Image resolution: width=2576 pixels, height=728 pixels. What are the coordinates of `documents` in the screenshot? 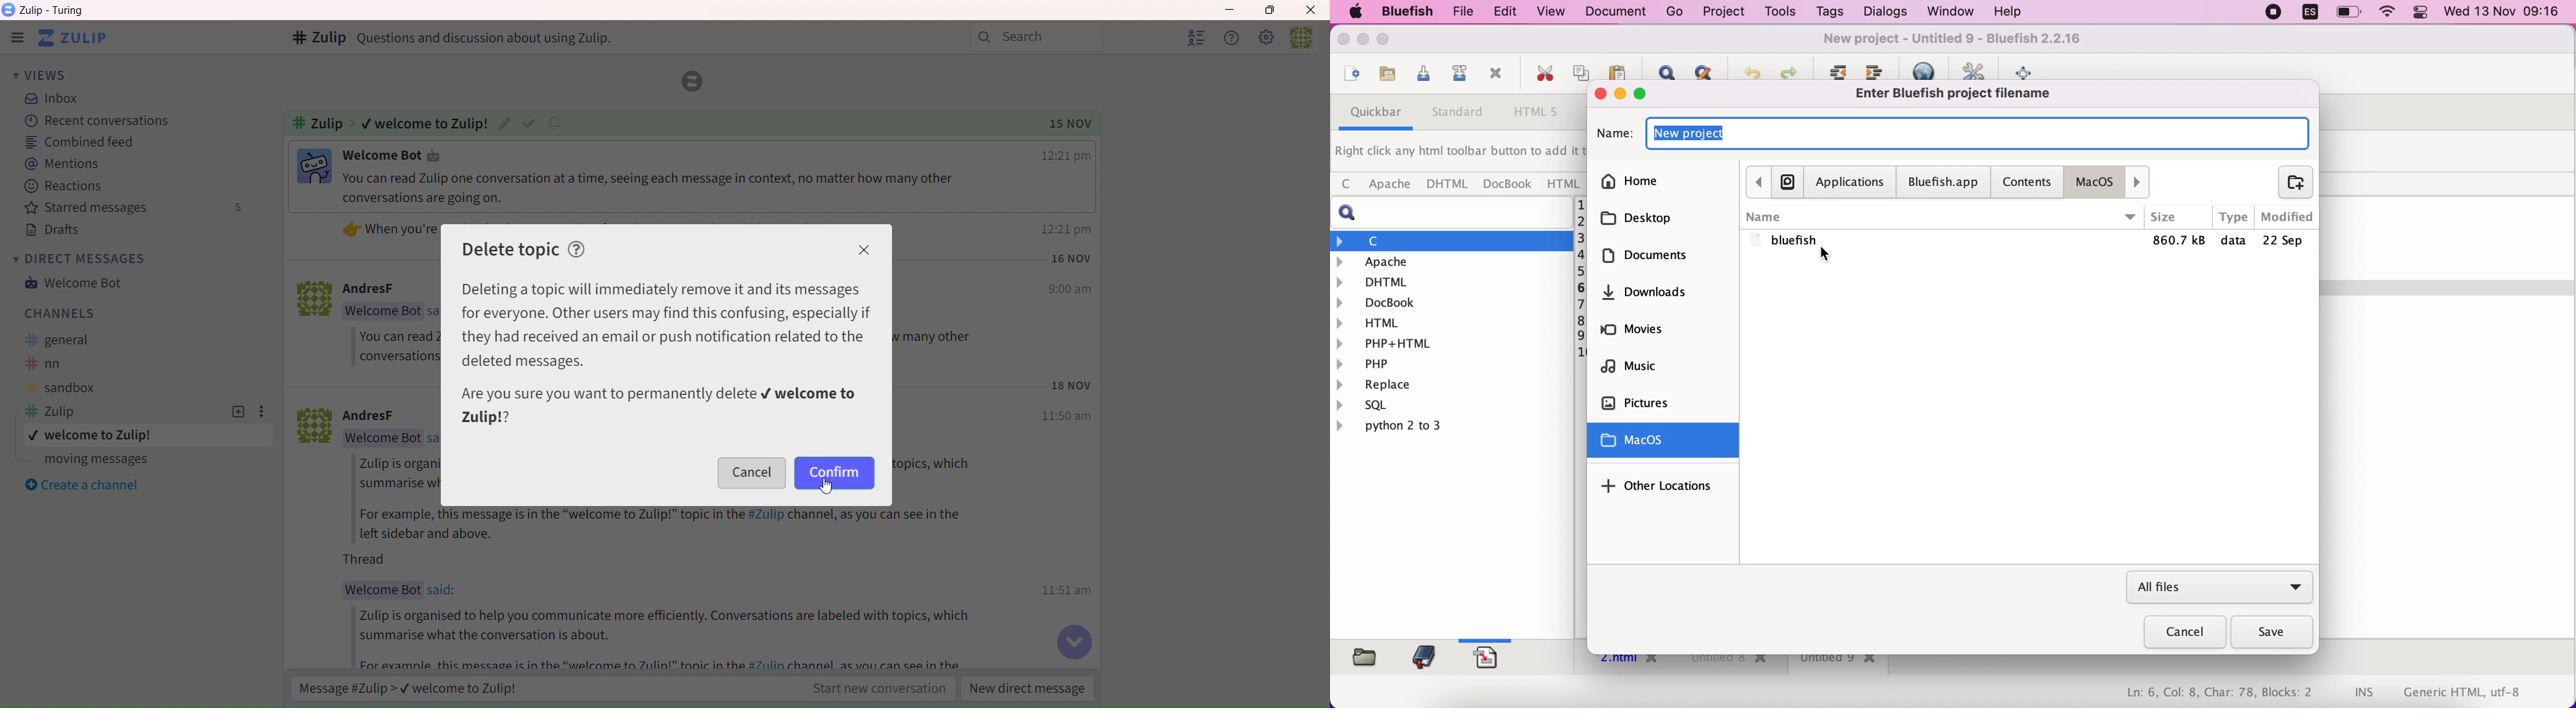 It's located at (1660, 259).